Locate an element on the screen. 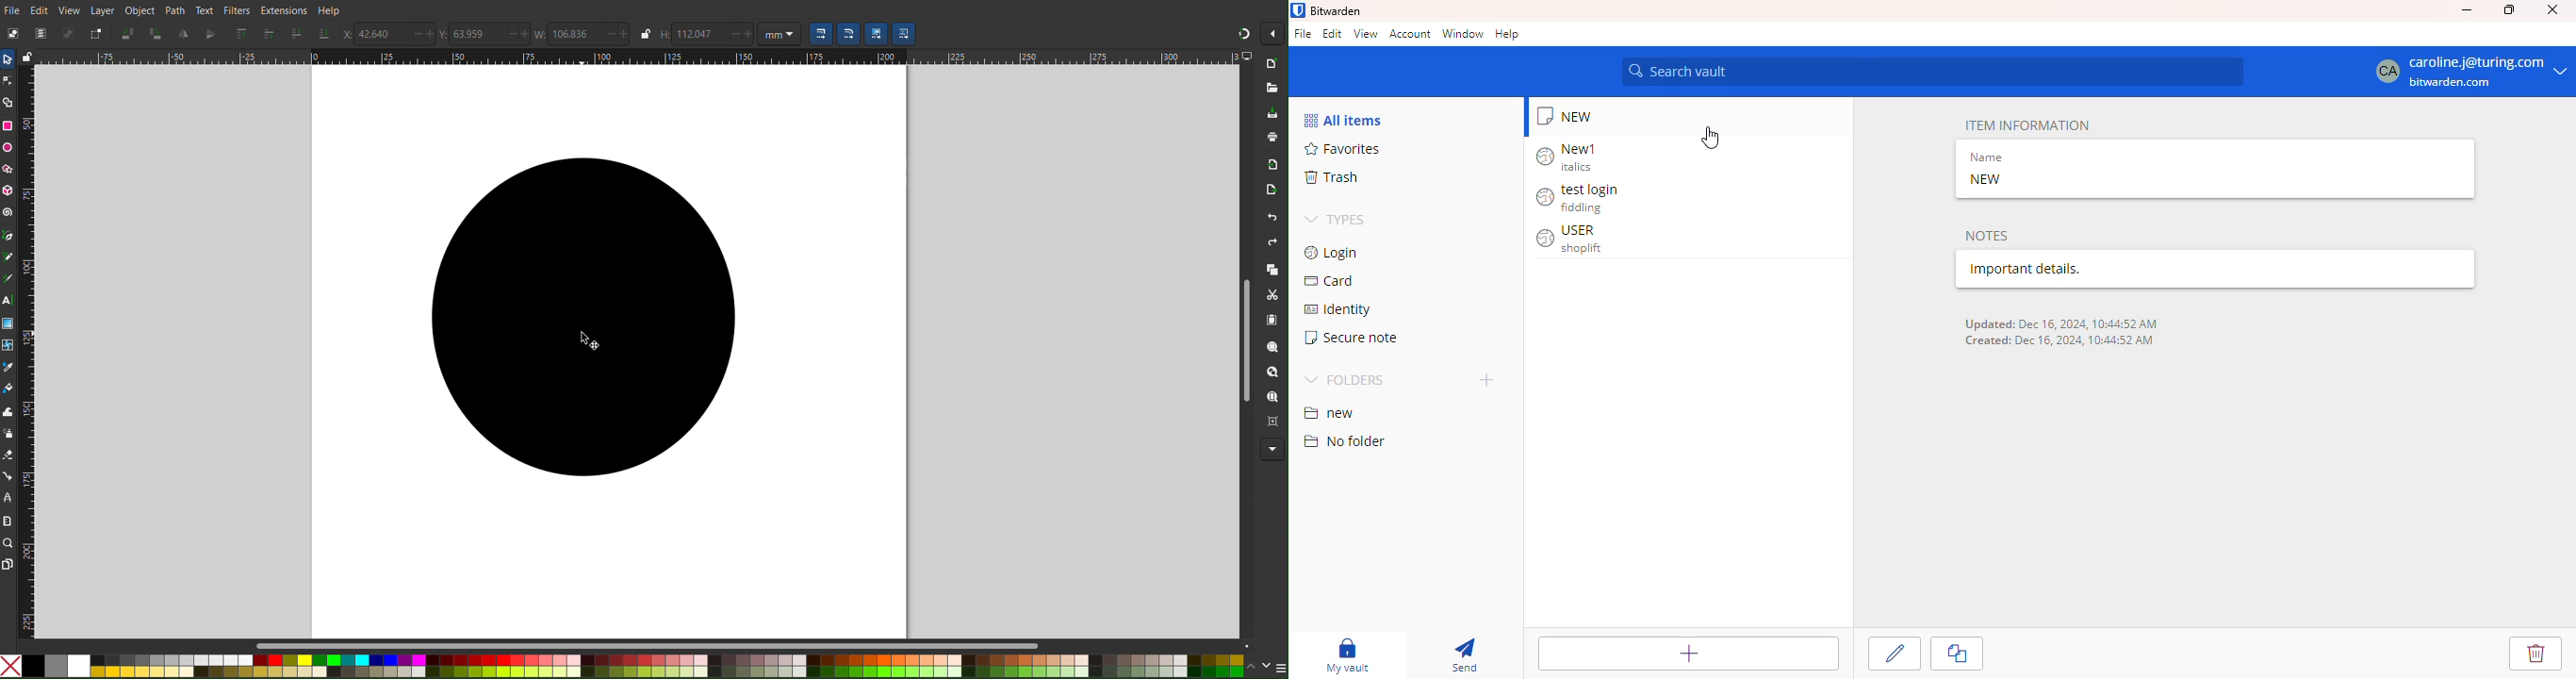 This screenshot has width=2576, height=700. "USER" login entry is located at coordinates (1572, 238).